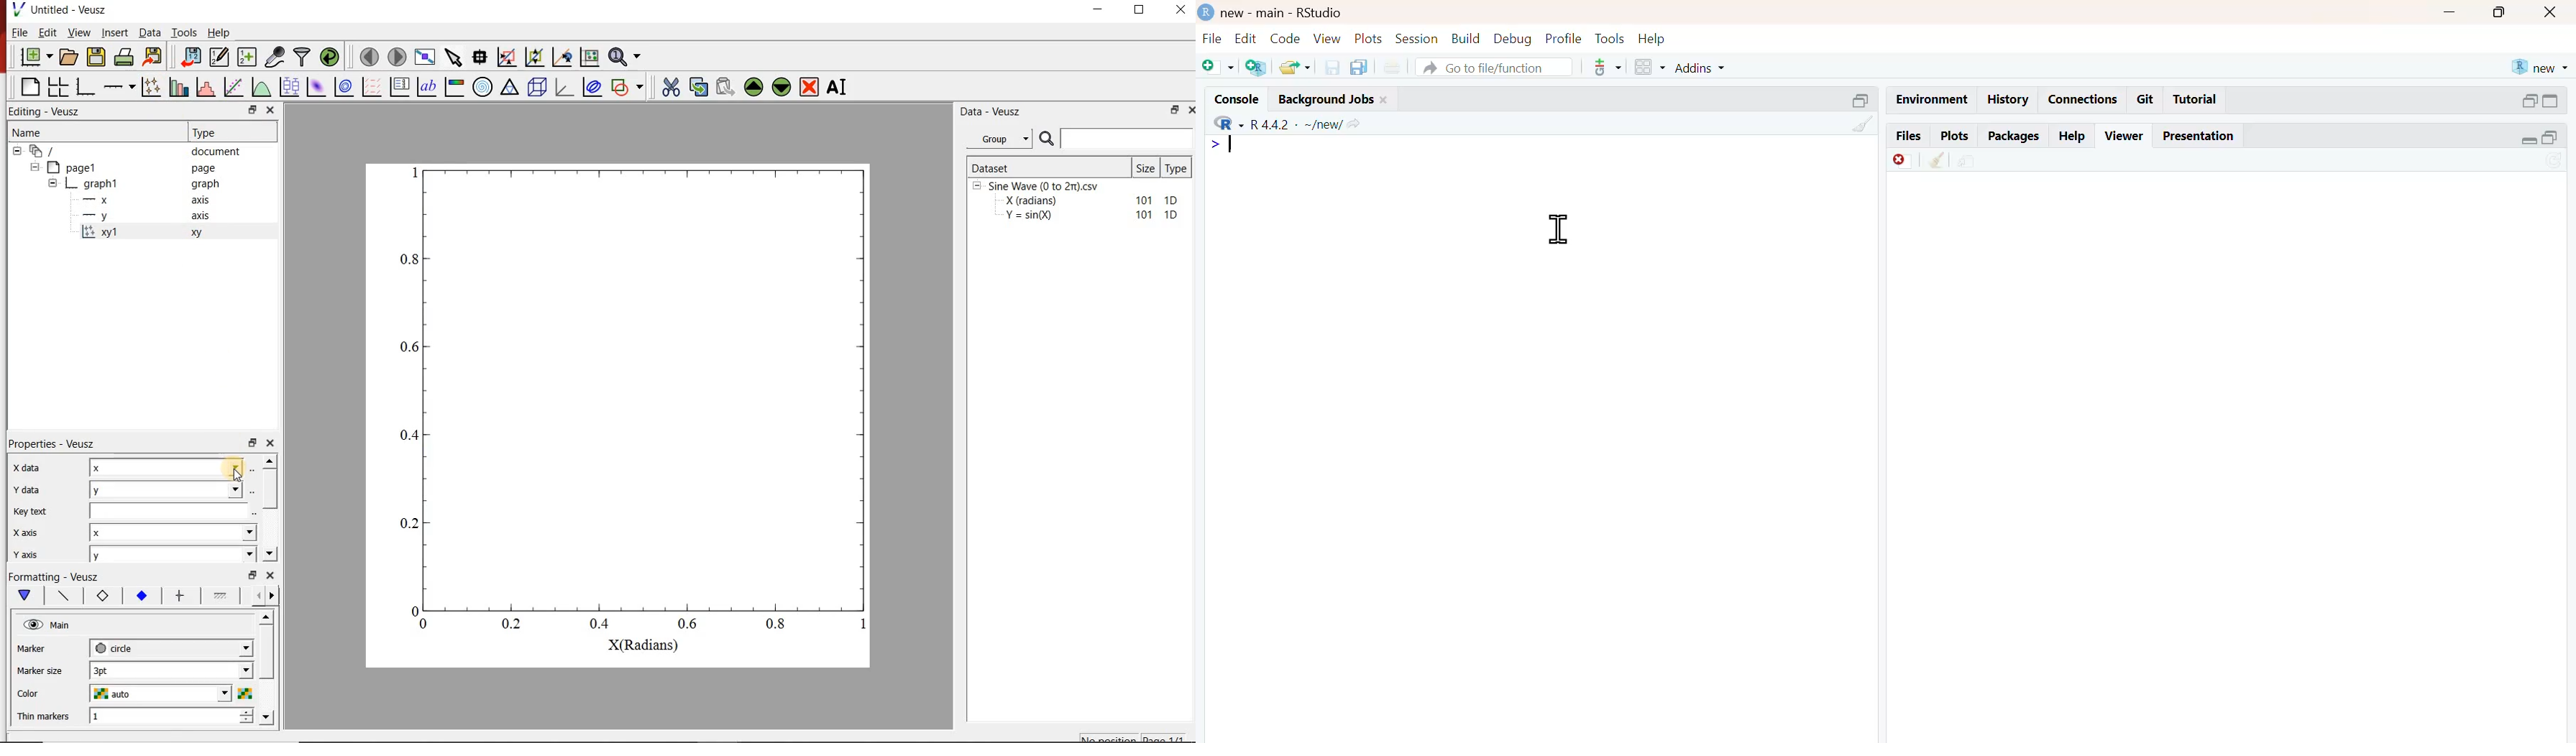 Image resolution: width=2576 pixels, height=756 pixels. I want to click on maximise, so click(2501, 11).